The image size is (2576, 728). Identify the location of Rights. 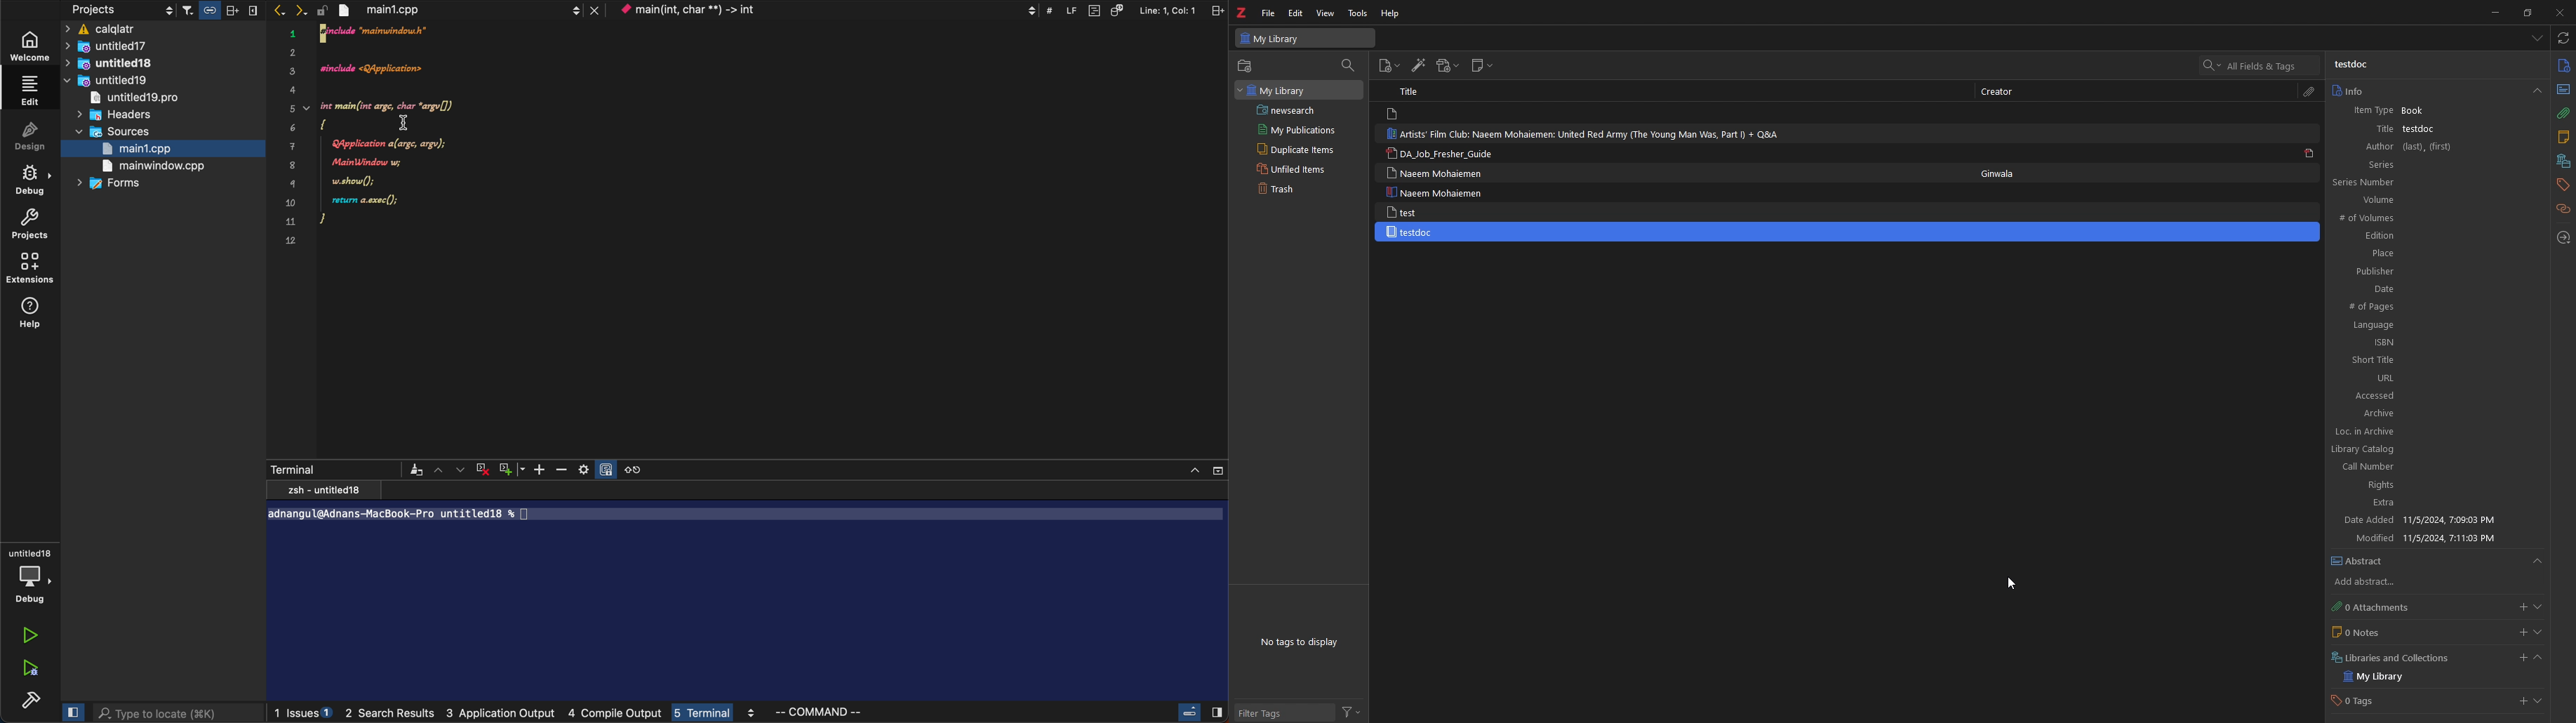
(2426, 486).